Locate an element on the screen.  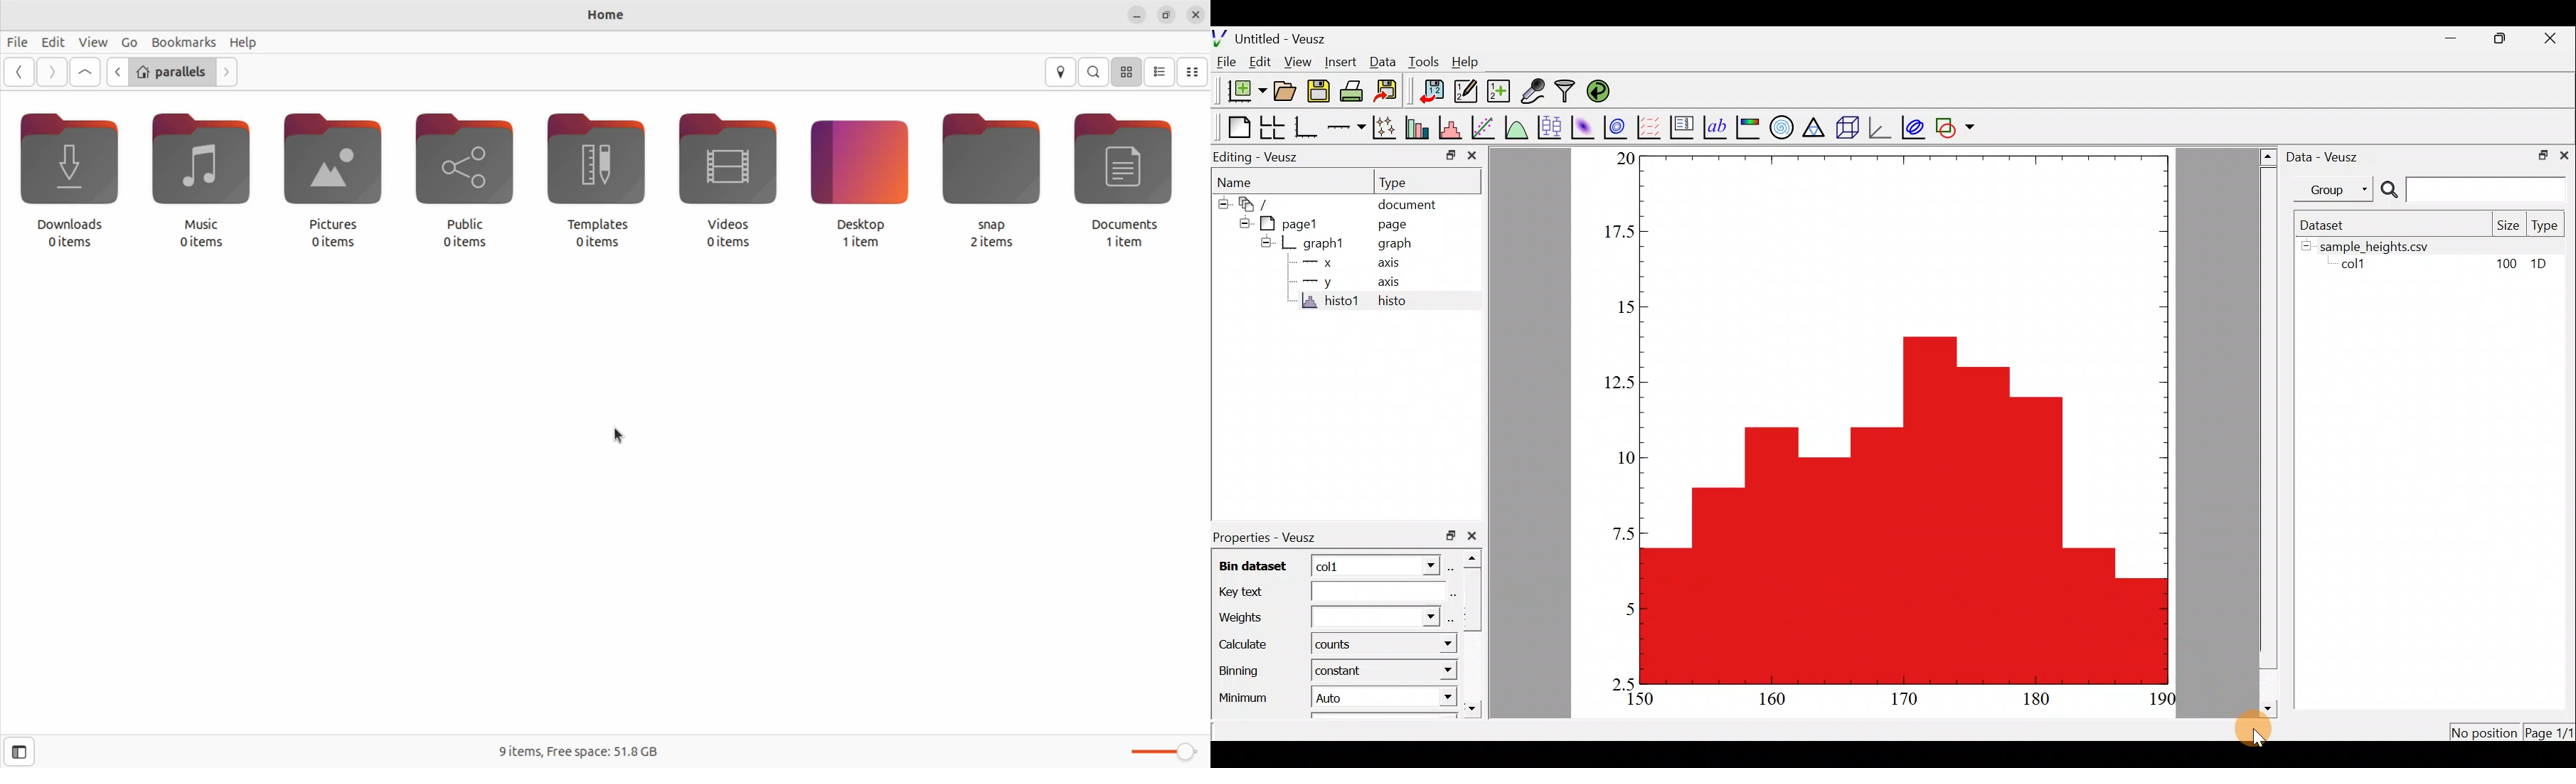
plot a 2d dataset as contours is located at coordinates (1619, 127).